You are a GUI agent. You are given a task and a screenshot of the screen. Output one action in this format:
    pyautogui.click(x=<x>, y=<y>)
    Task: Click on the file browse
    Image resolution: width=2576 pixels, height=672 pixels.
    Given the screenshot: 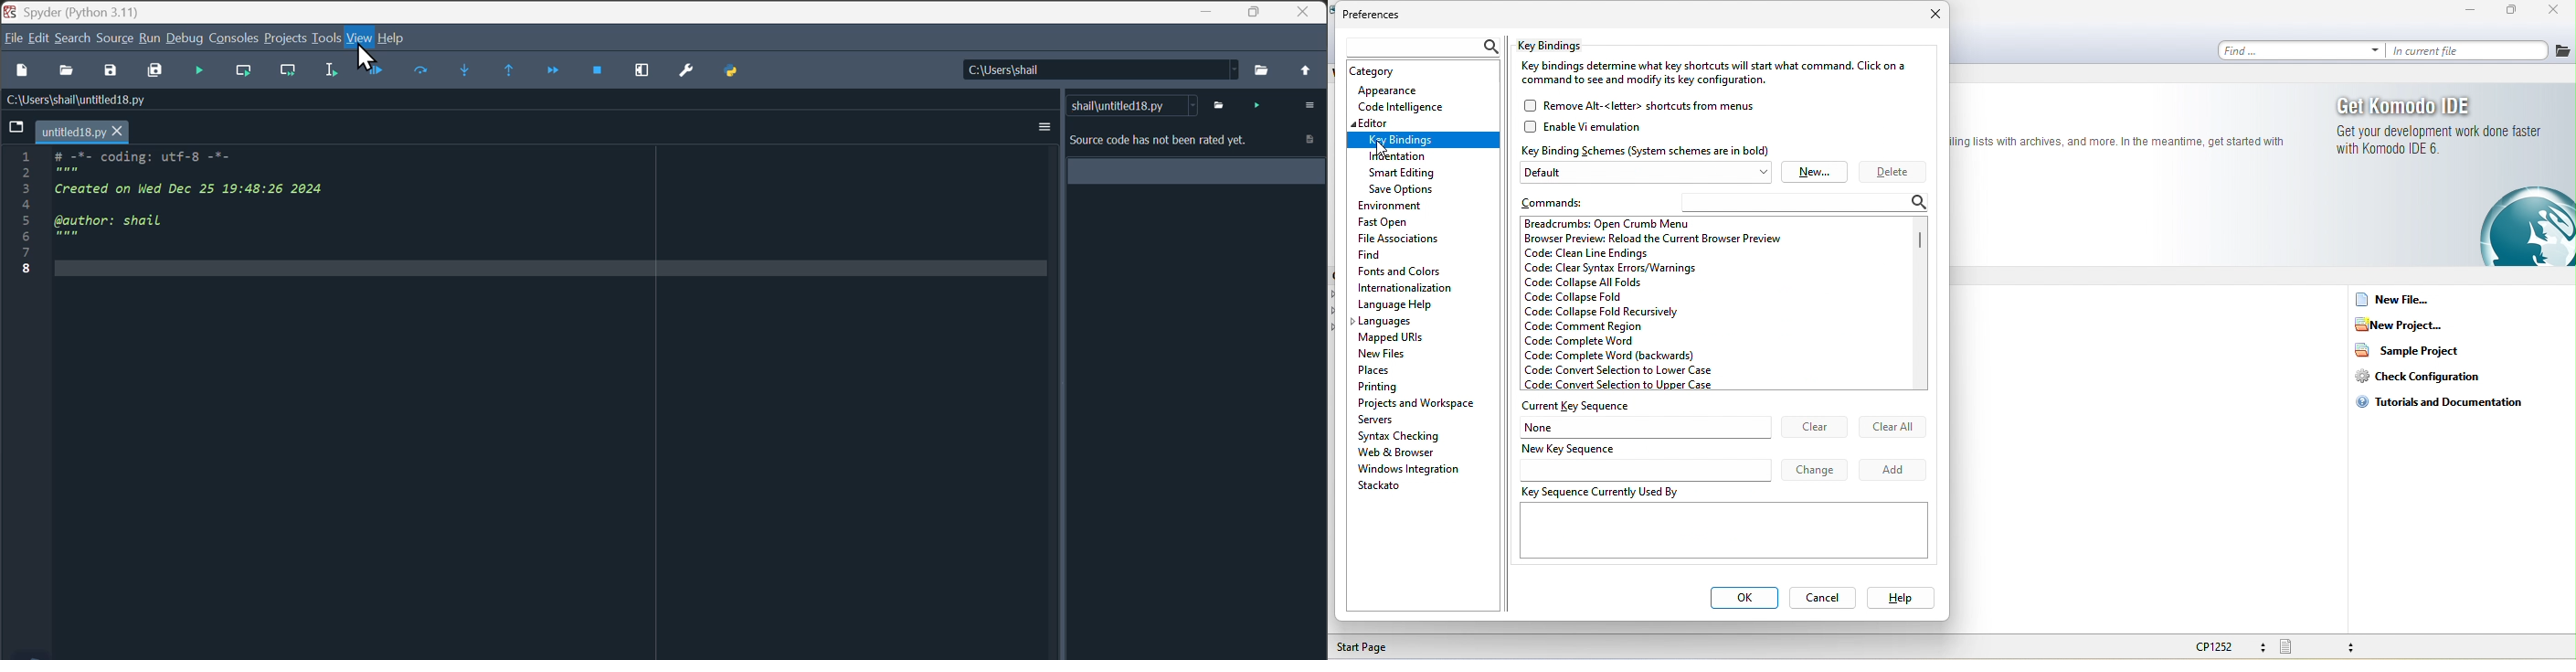 What is the action you would take?
    pyautogui.click(x=1222, y=104)
    